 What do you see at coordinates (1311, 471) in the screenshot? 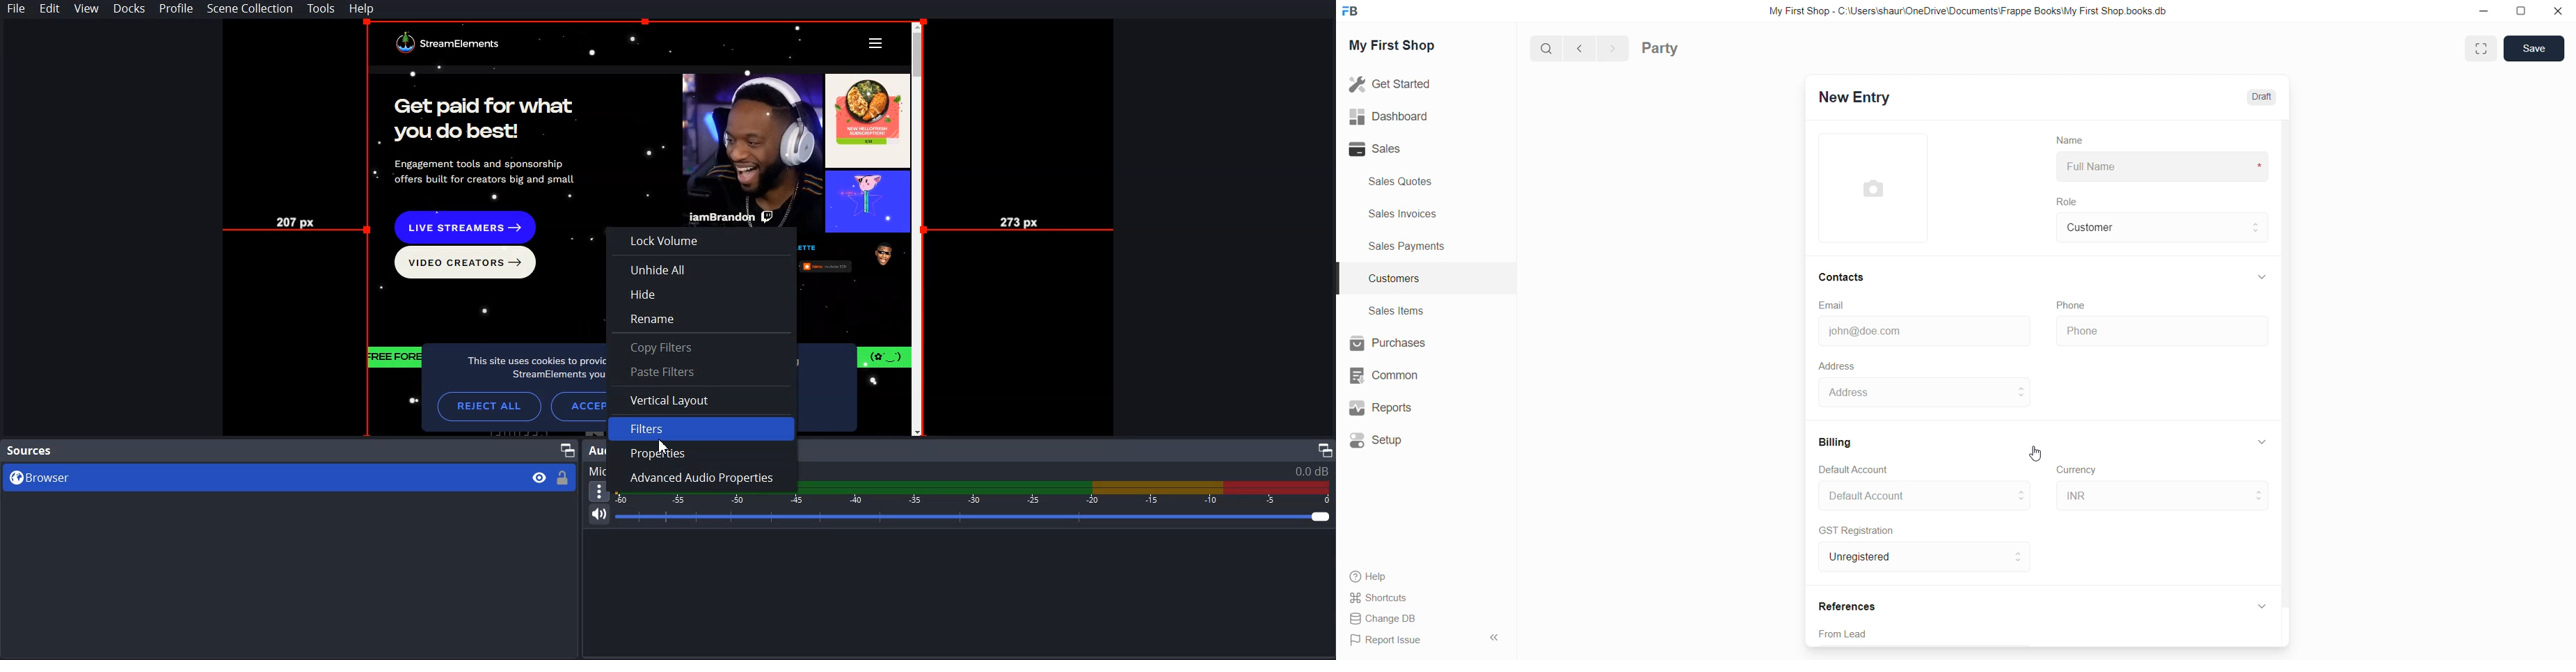
I see `0.0 db` at bounding box center [1311, 471].